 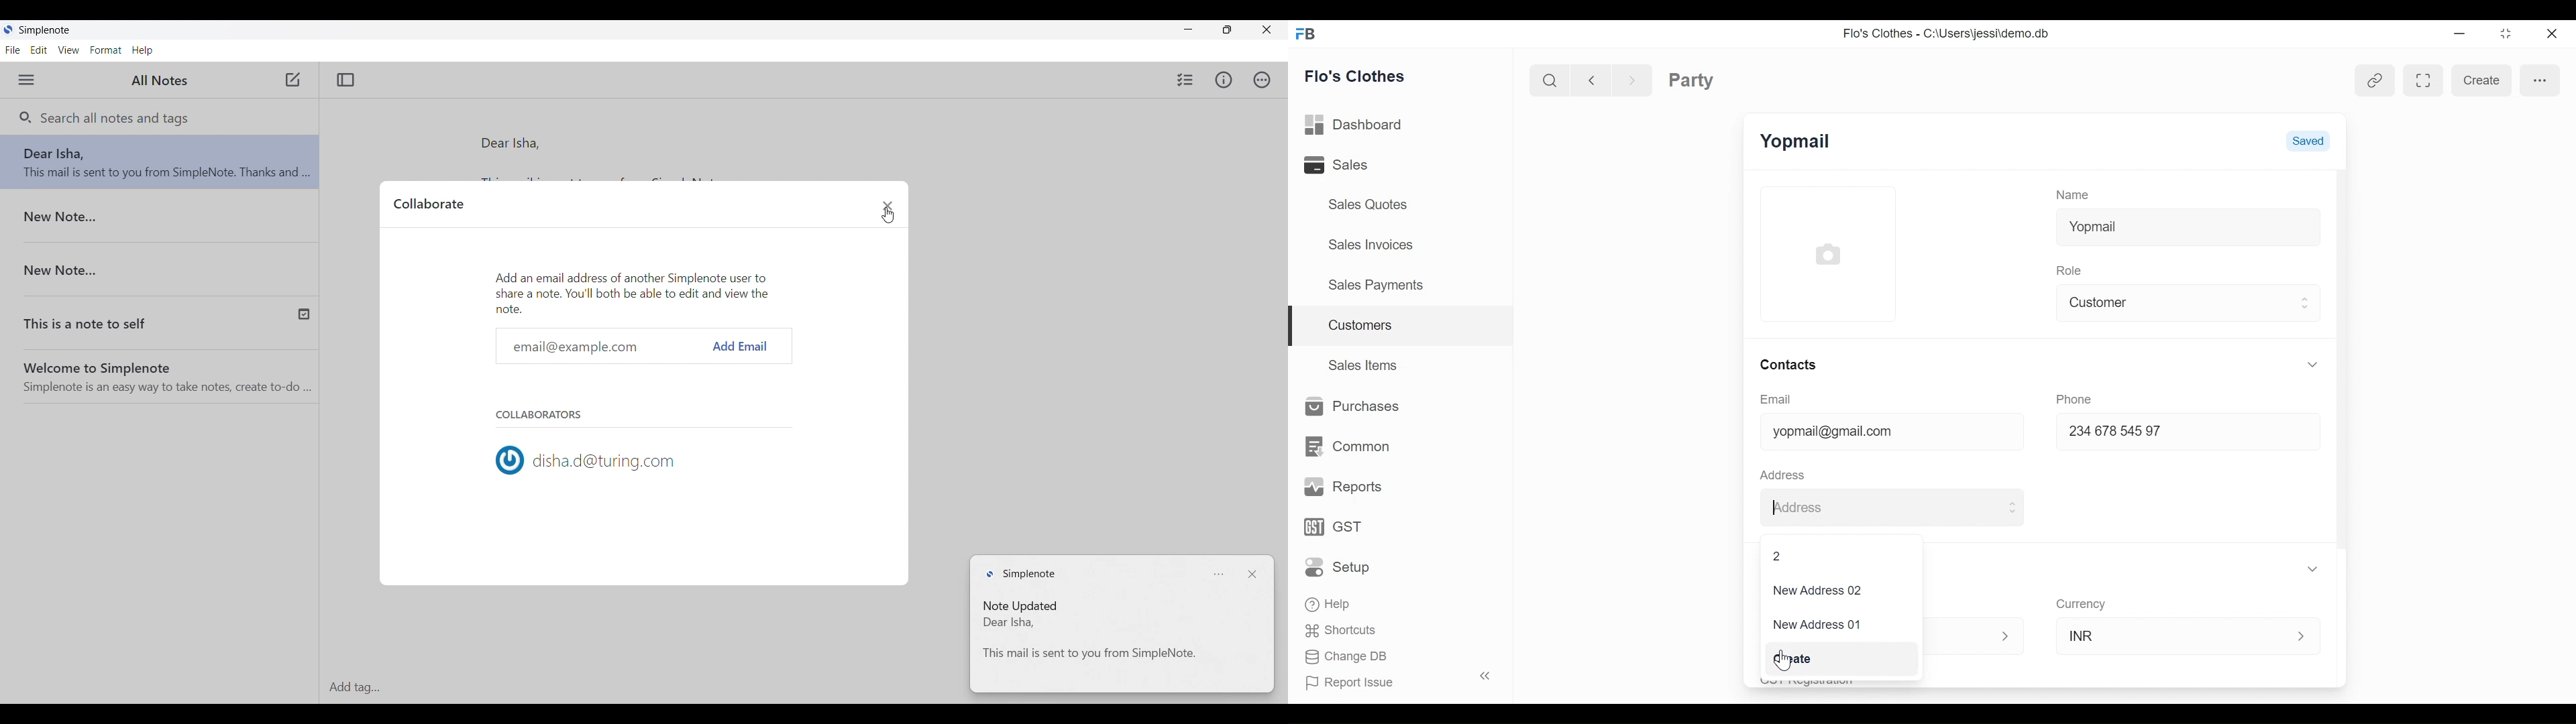 I want to click on Expand, so click(x=2313, y=569).